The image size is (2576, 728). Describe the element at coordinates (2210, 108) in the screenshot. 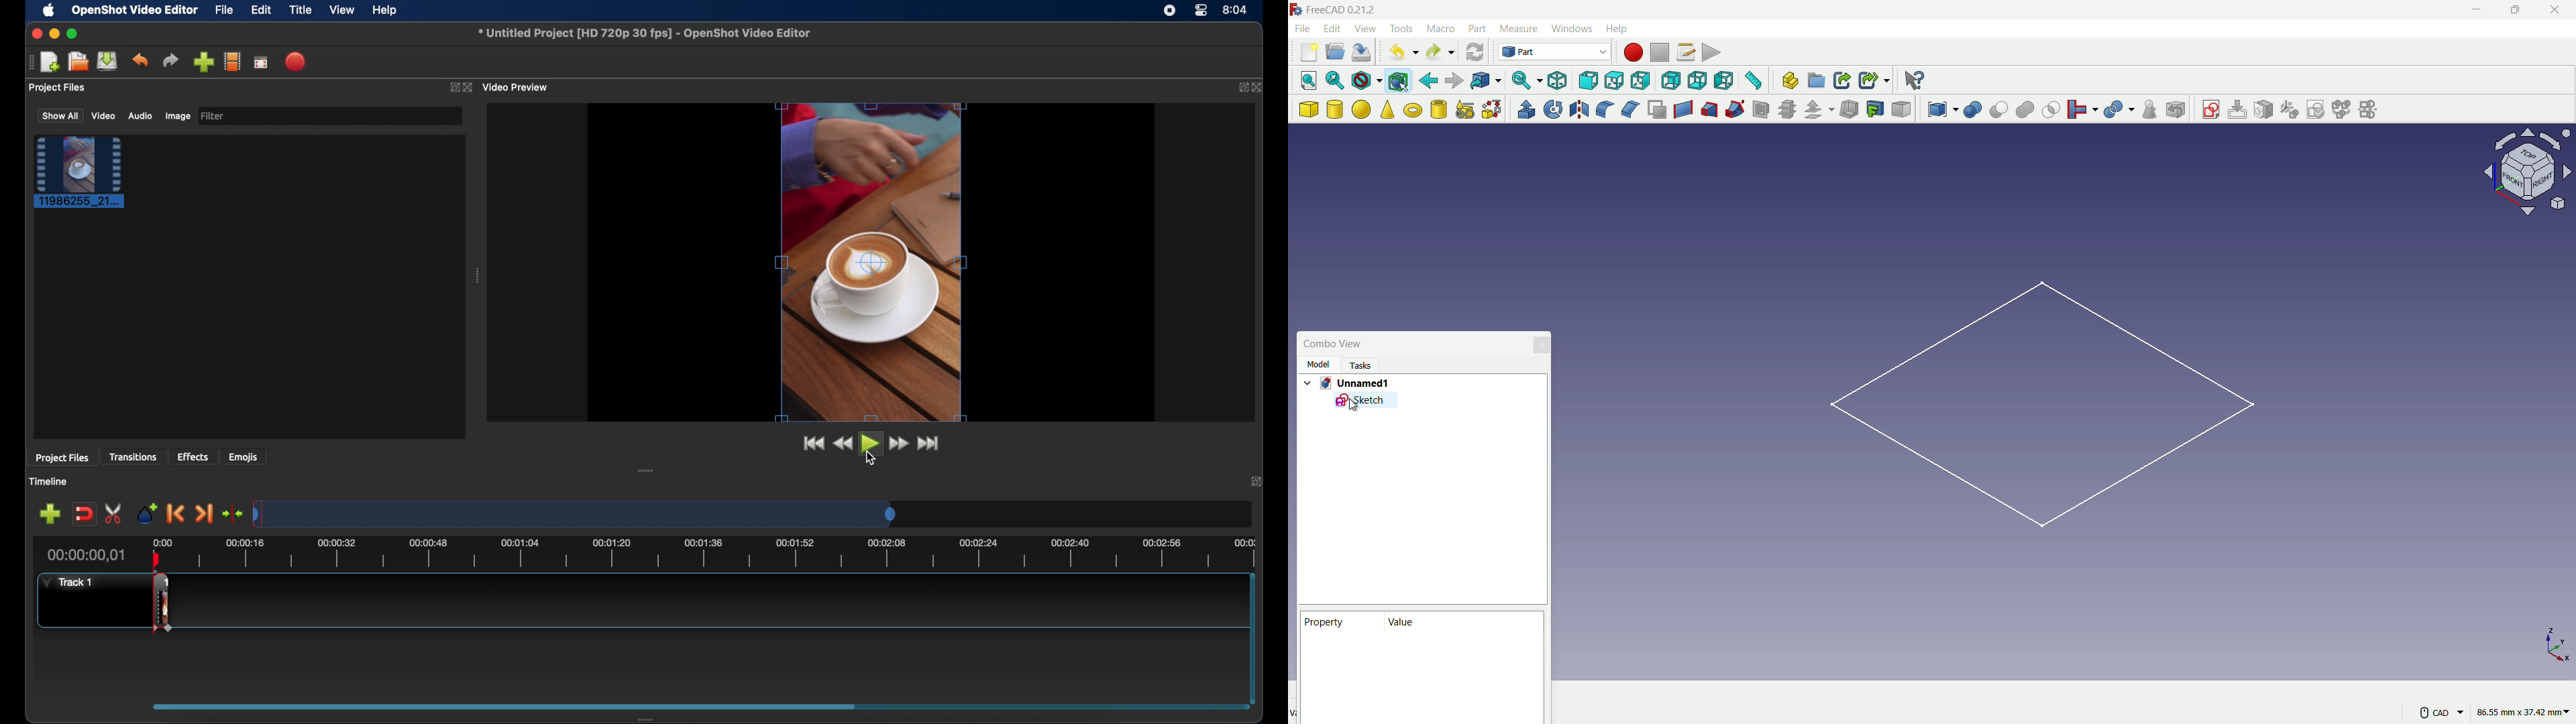

I see `create sketch` at that location.